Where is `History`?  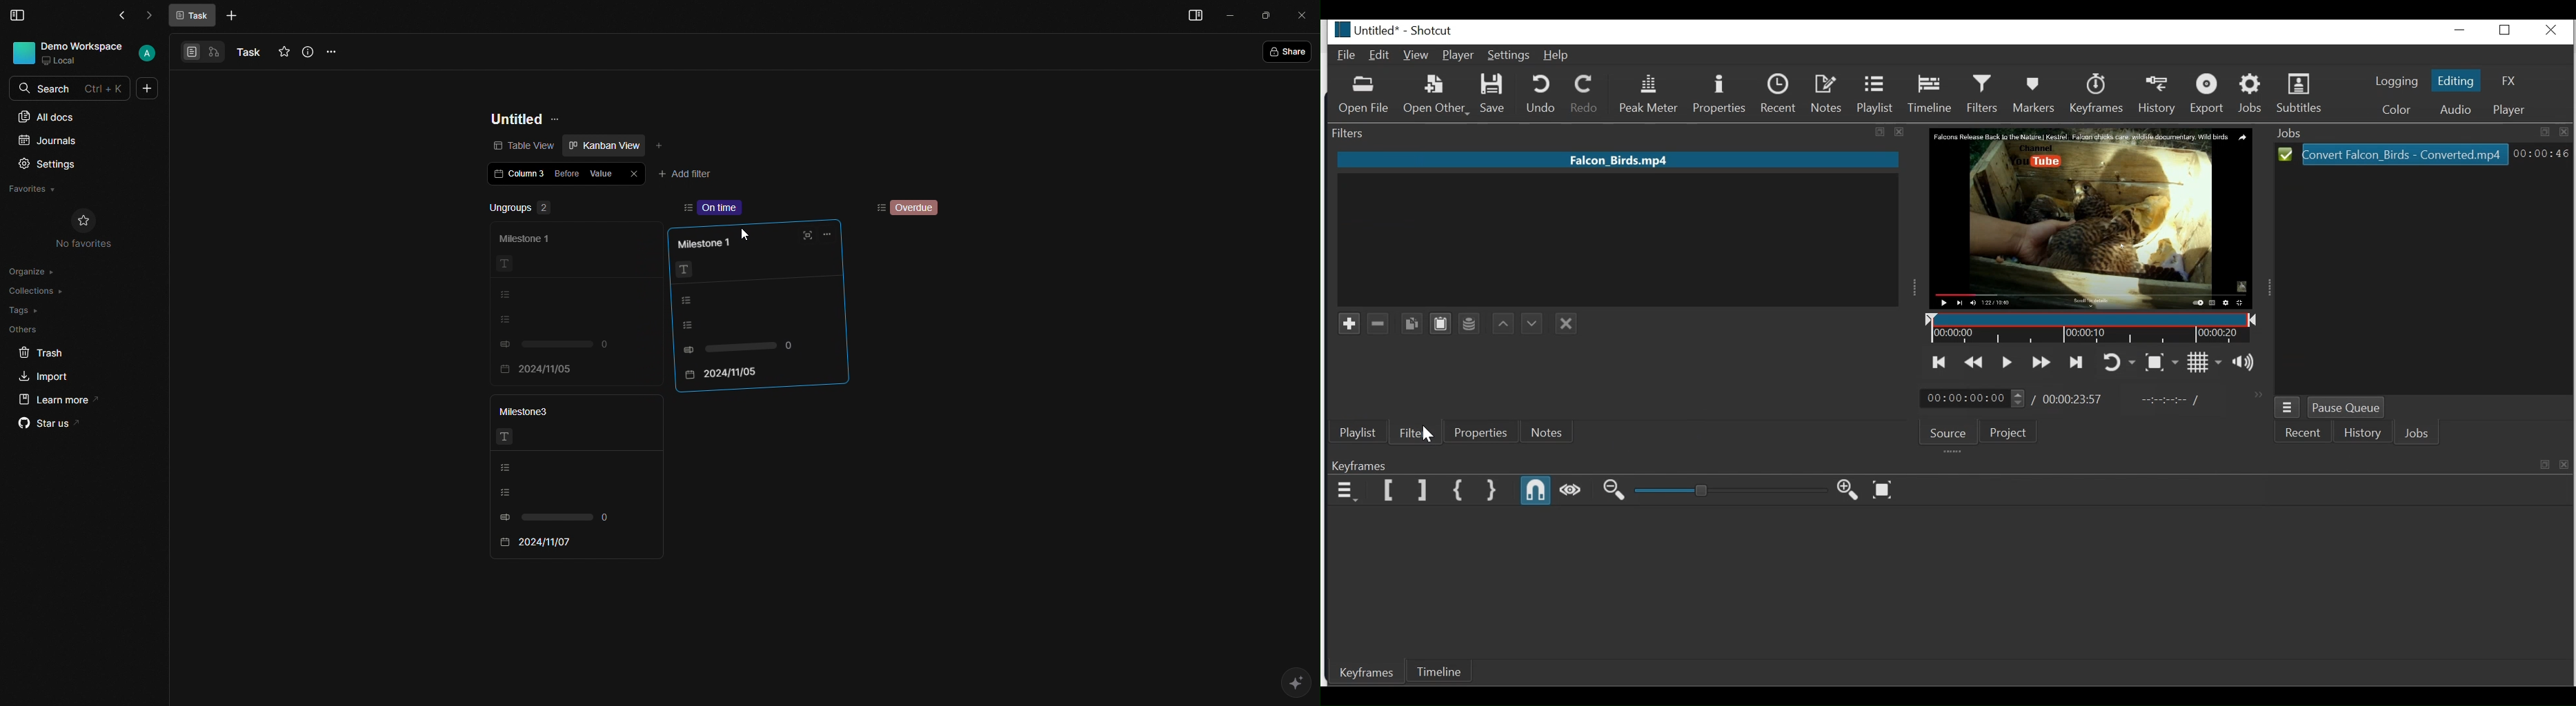 History is located at coordinates (2362, 431).